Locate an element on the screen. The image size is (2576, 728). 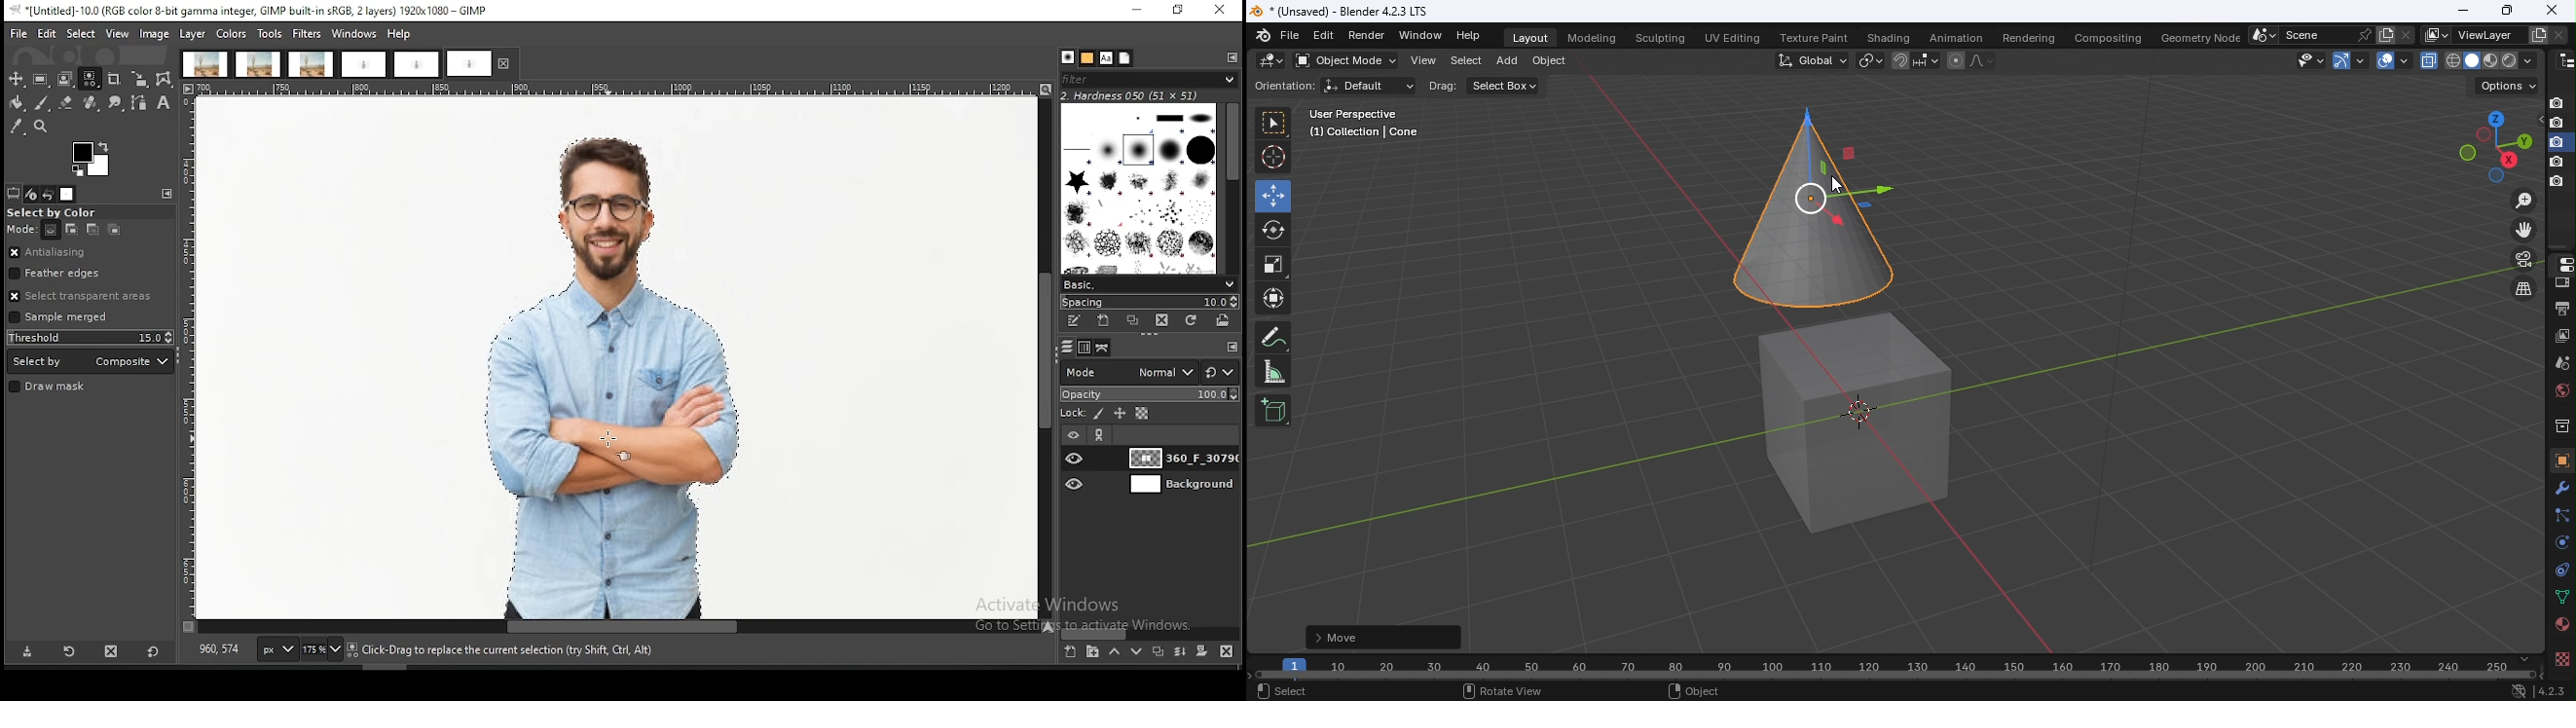
units is located at coordinates (276, 649).